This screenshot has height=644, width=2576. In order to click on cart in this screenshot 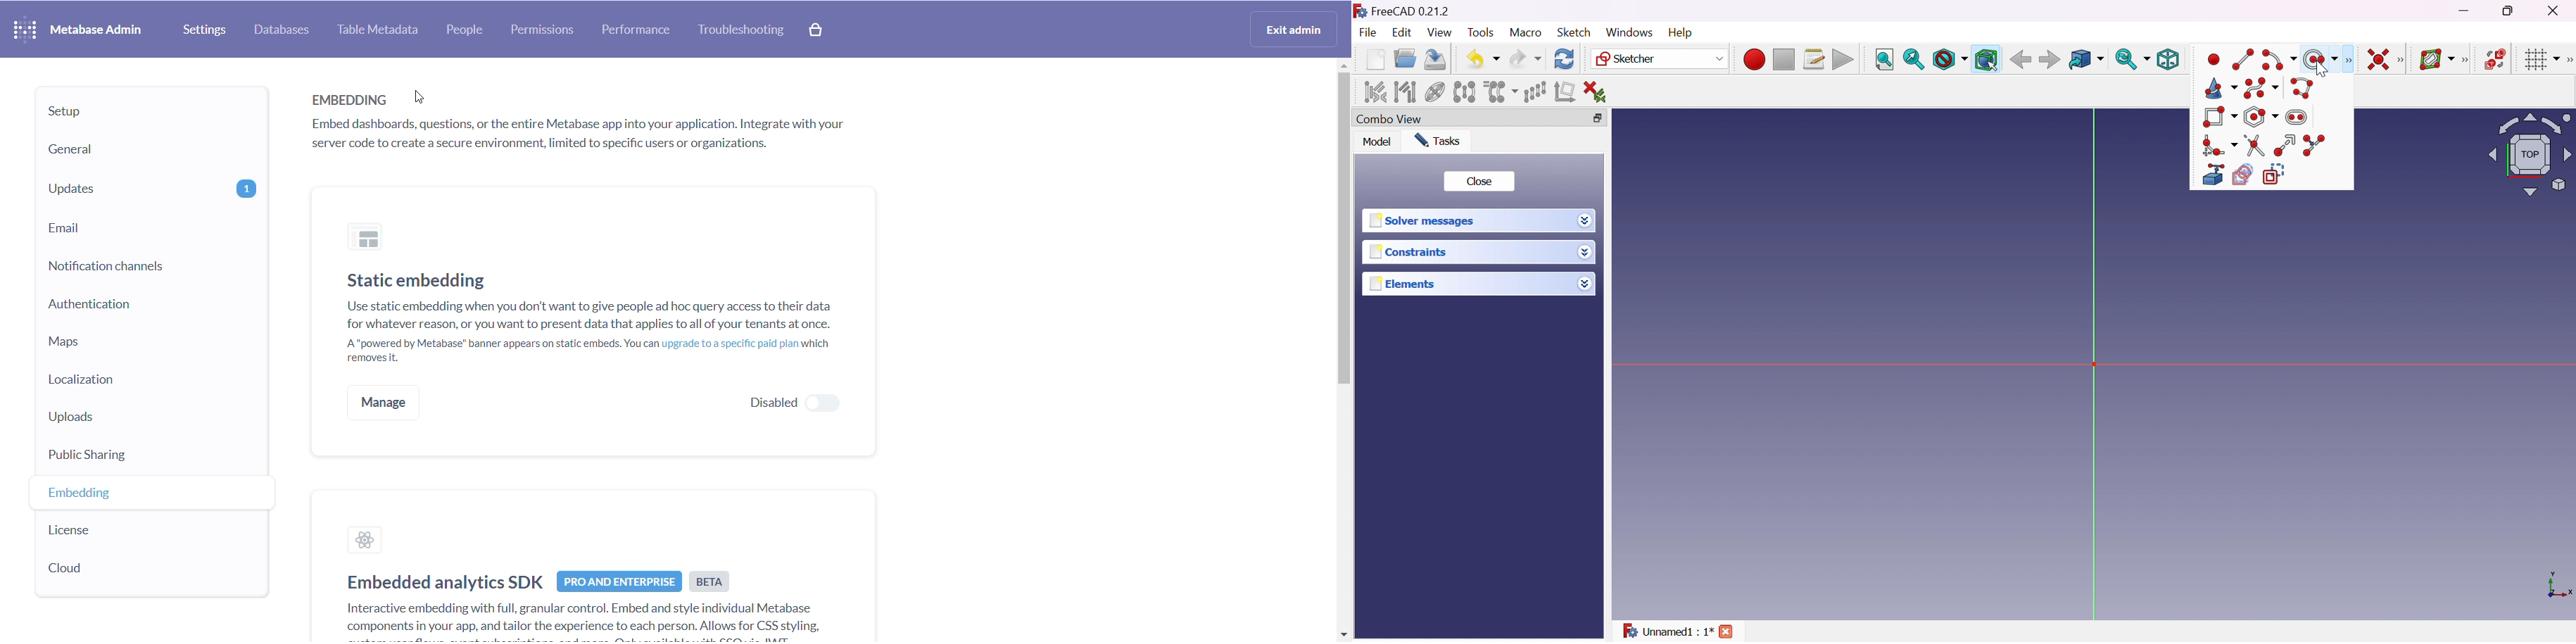, I will do `click(819, 30)`.